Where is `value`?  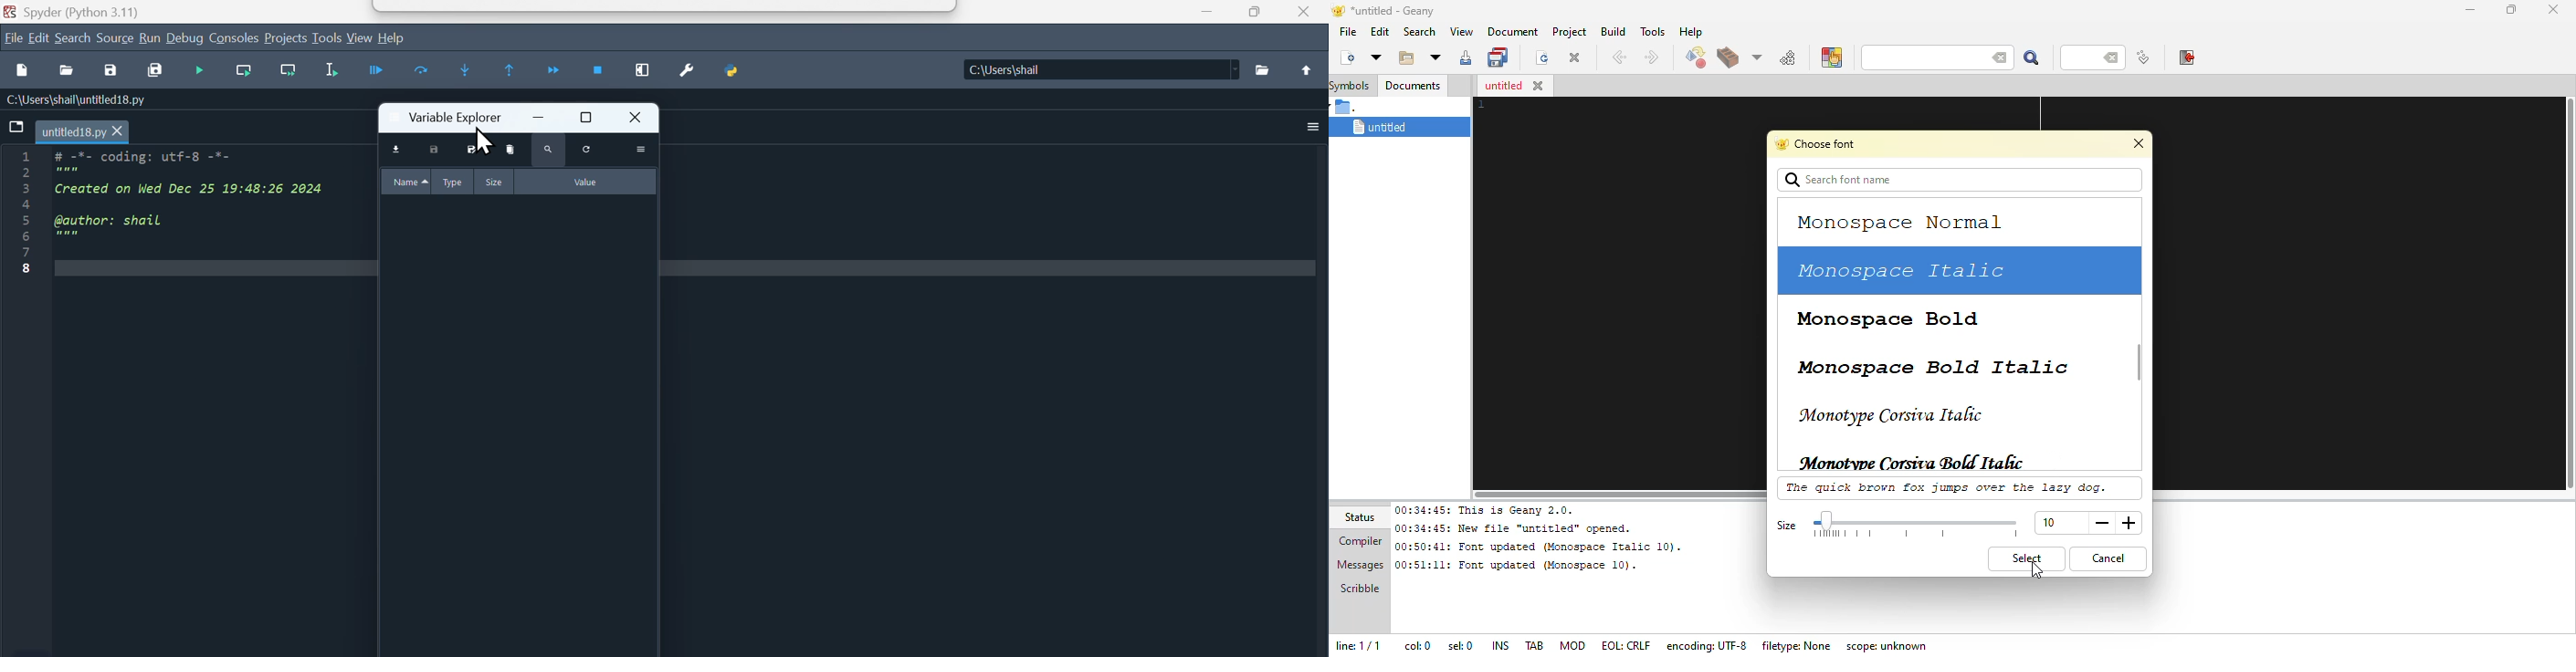 value is located at coordinates (586, 181).